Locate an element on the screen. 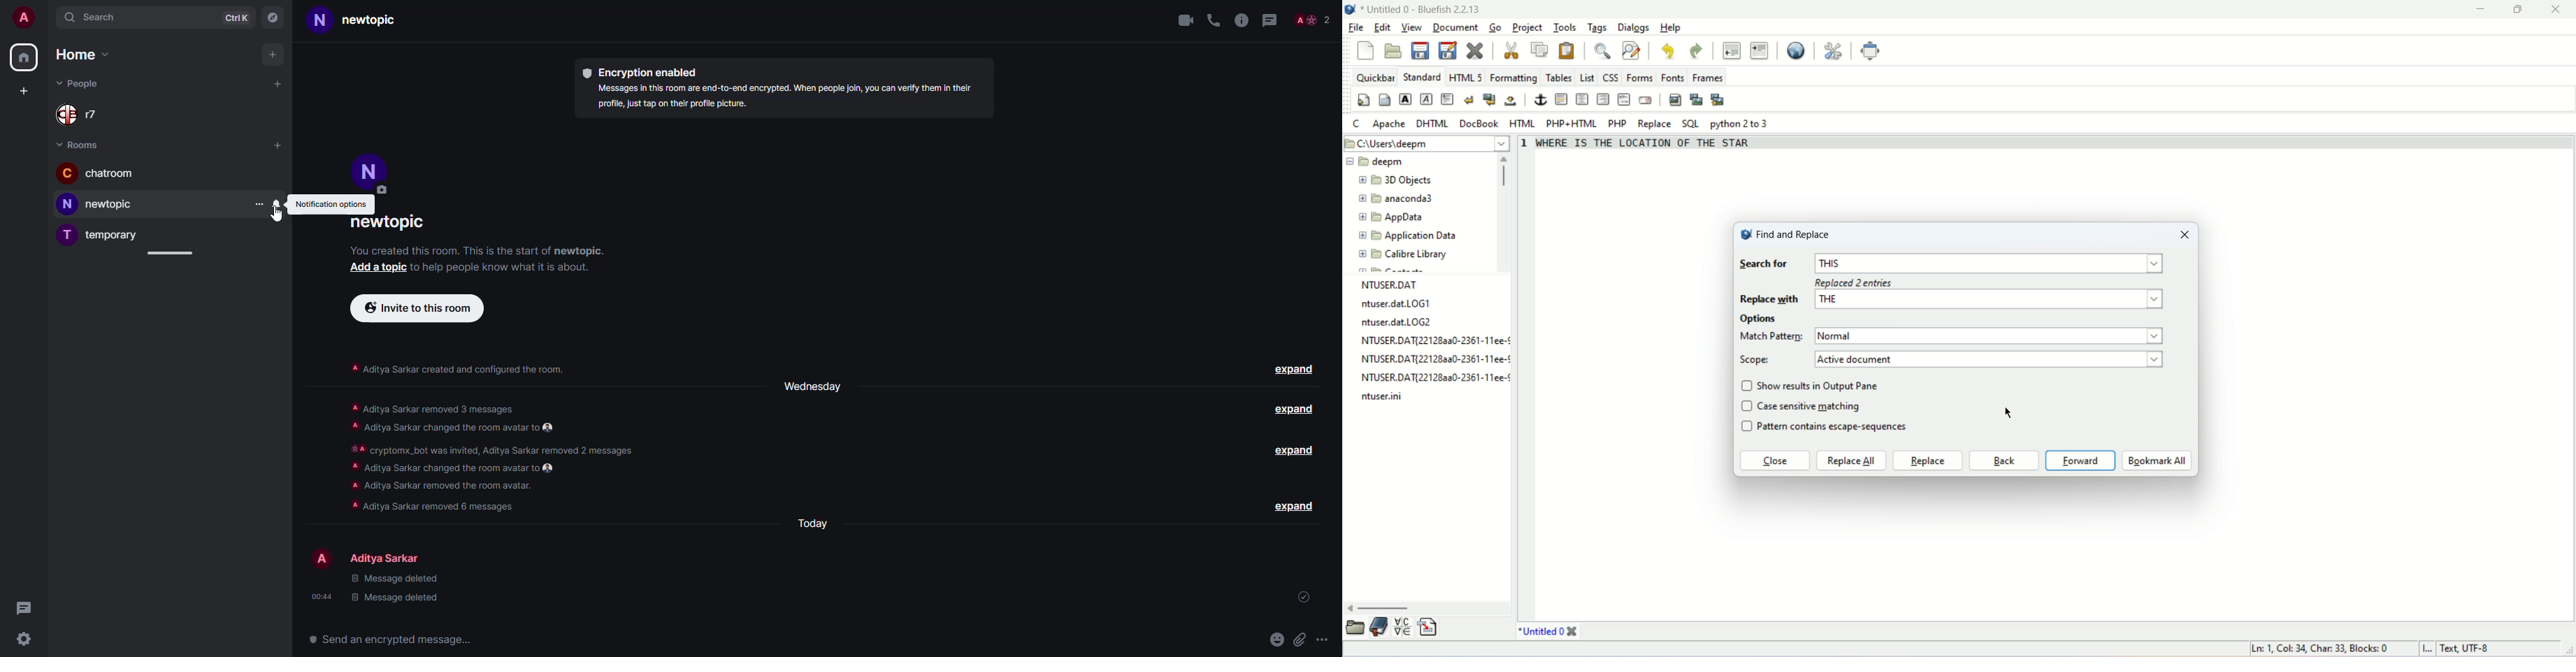  replaced 2 entries is located at coordinates (1864, 282).